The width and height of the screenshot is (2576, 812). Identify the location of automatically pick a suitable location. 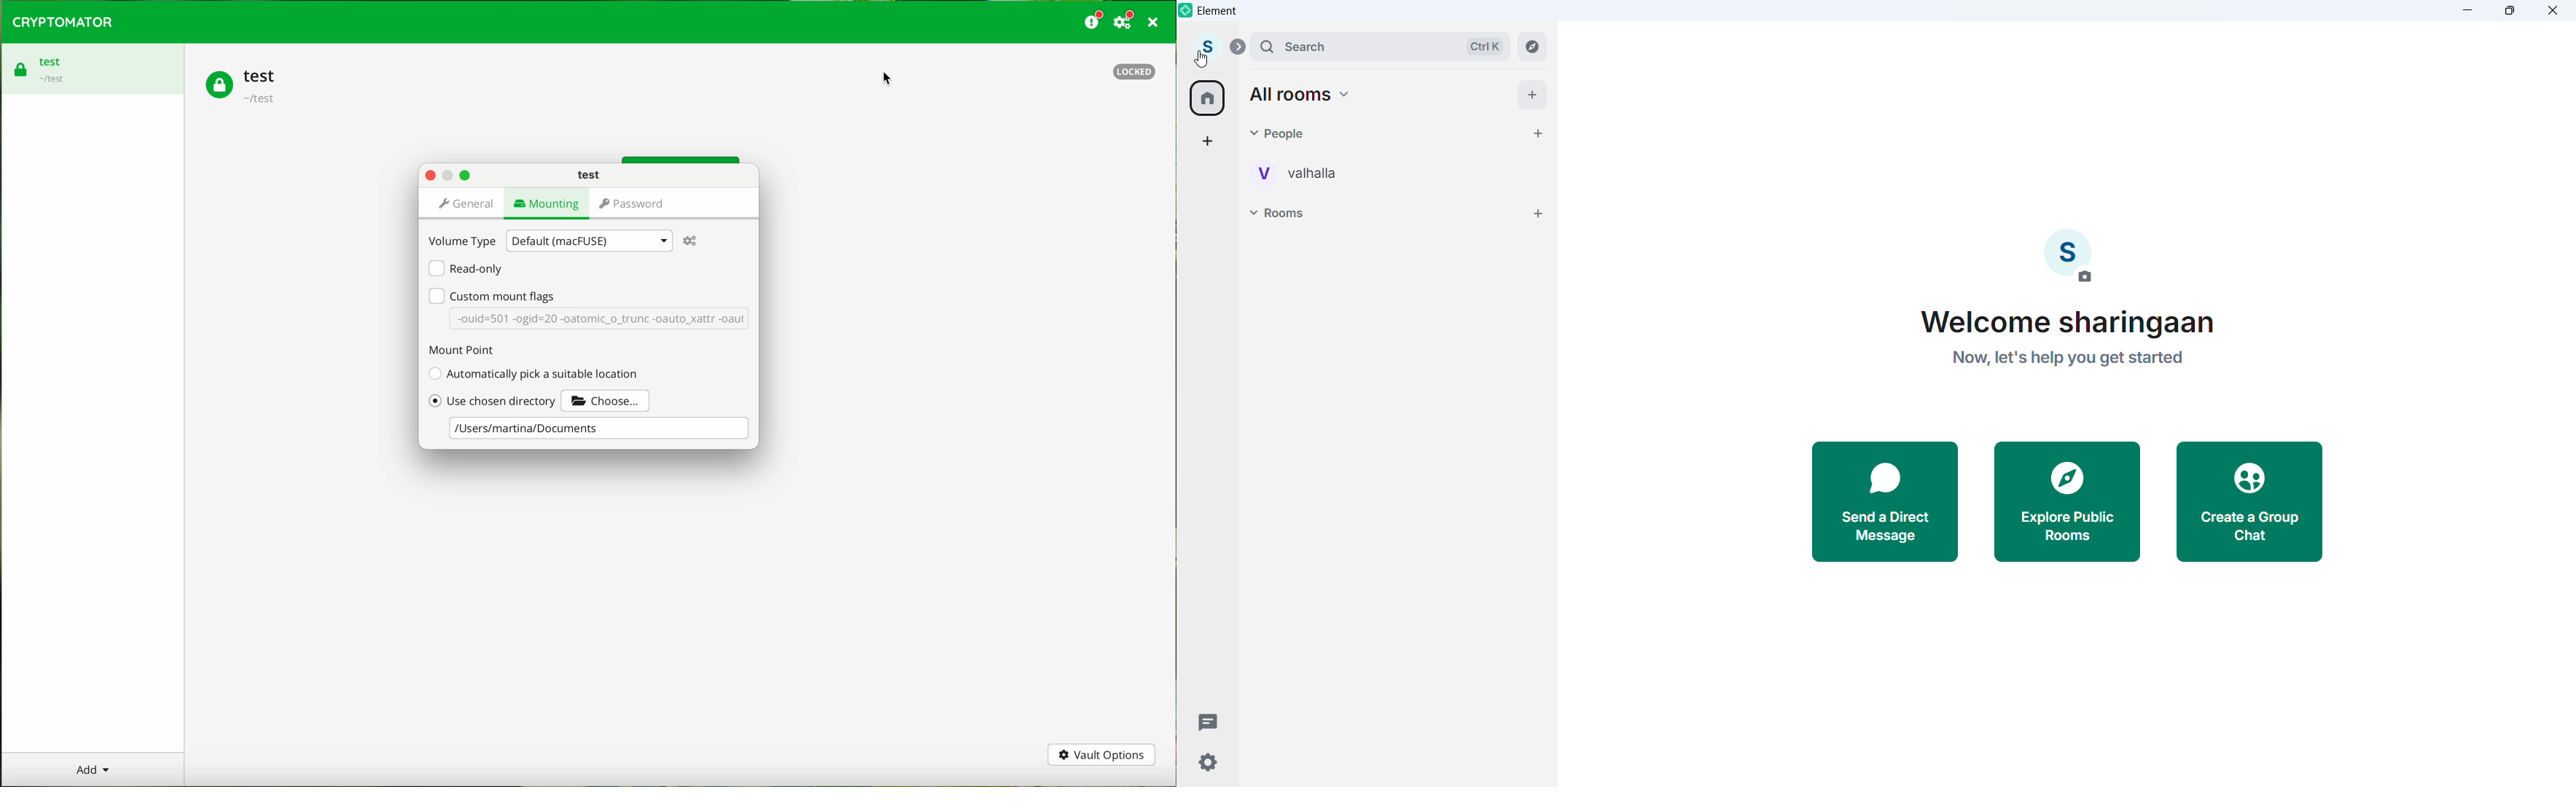
(533, 373).